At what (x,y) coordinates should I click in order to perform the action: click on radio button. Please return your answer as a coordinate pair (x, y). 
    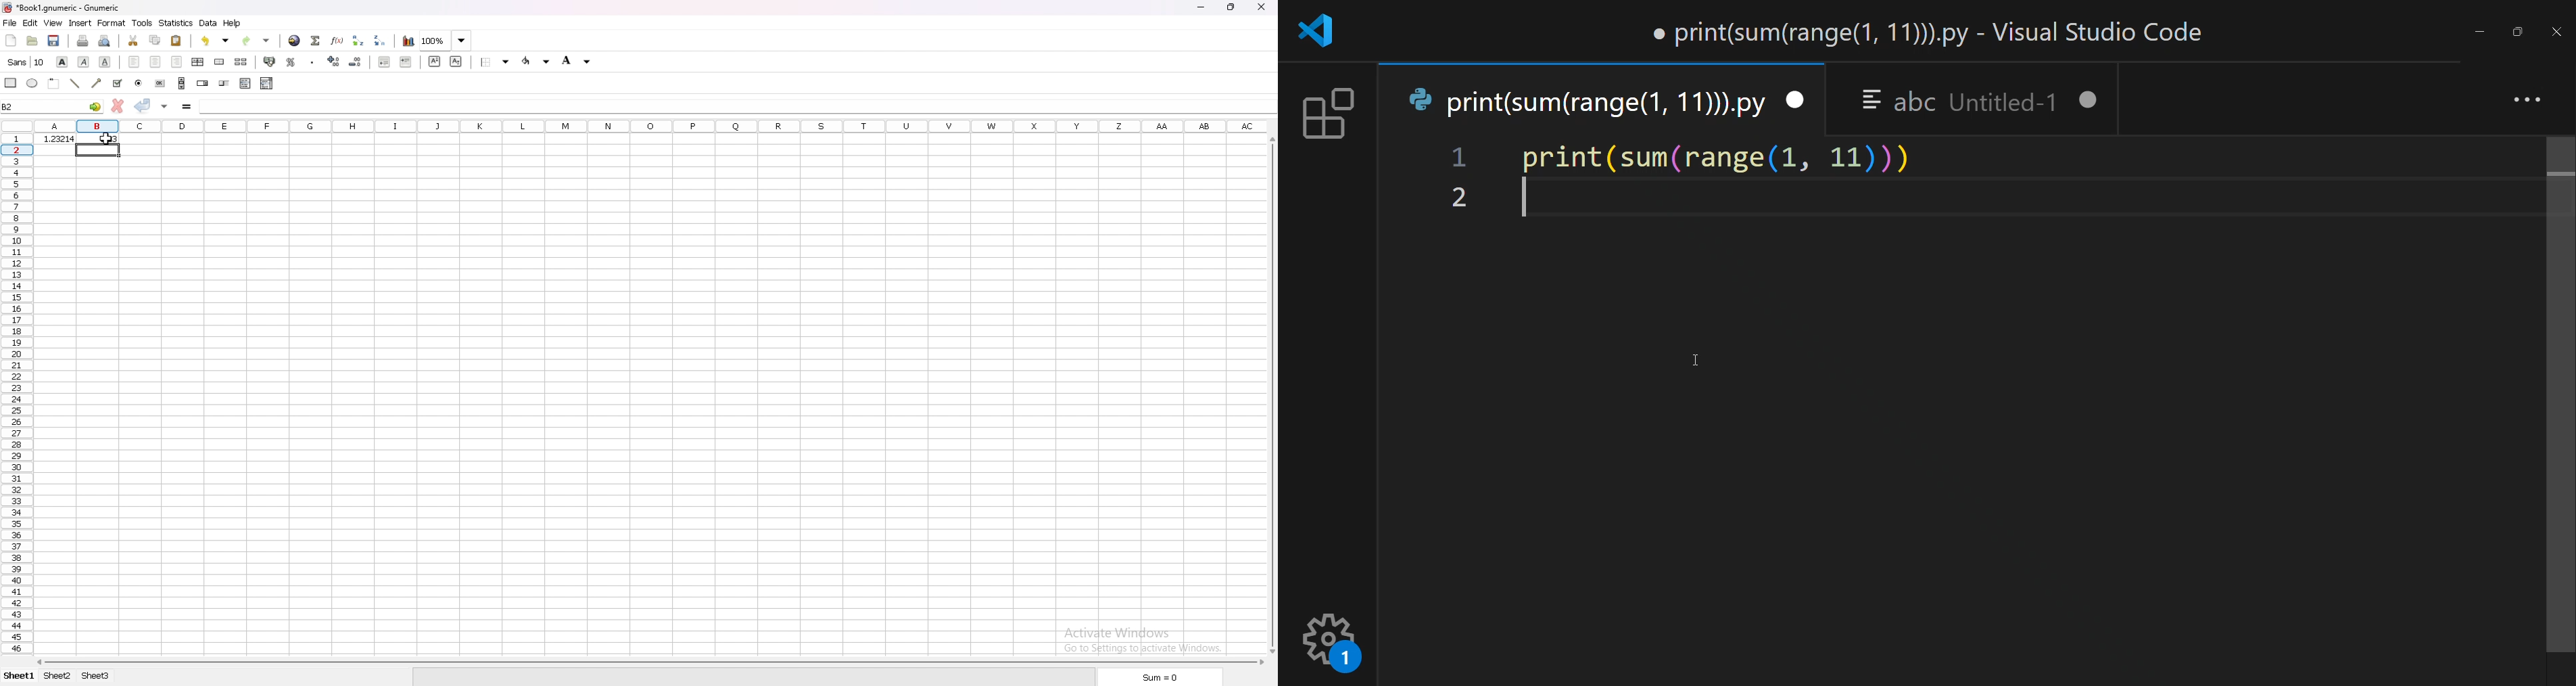
    Looking at the image, I should click on (139, 83).